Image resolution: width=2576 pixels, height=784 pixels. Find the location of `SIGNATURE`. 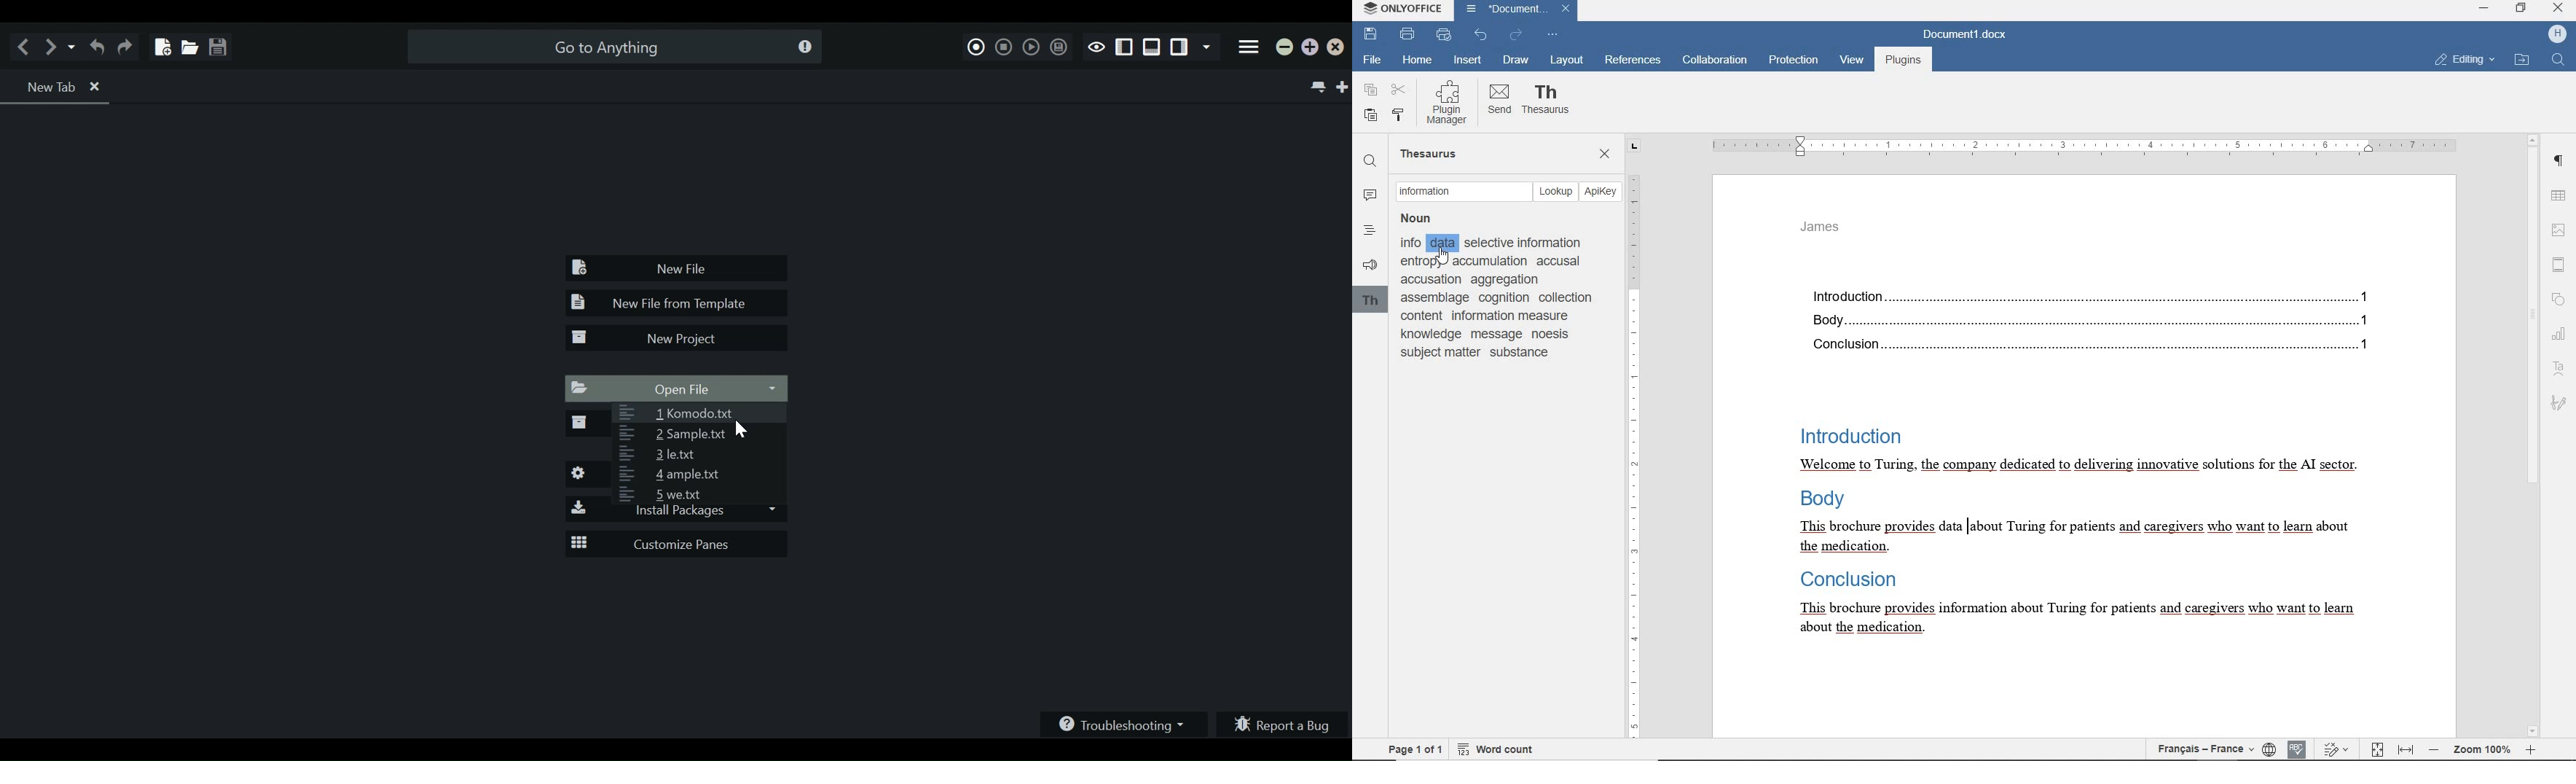

SIGNATURE is located at coordinates (2560, 401).